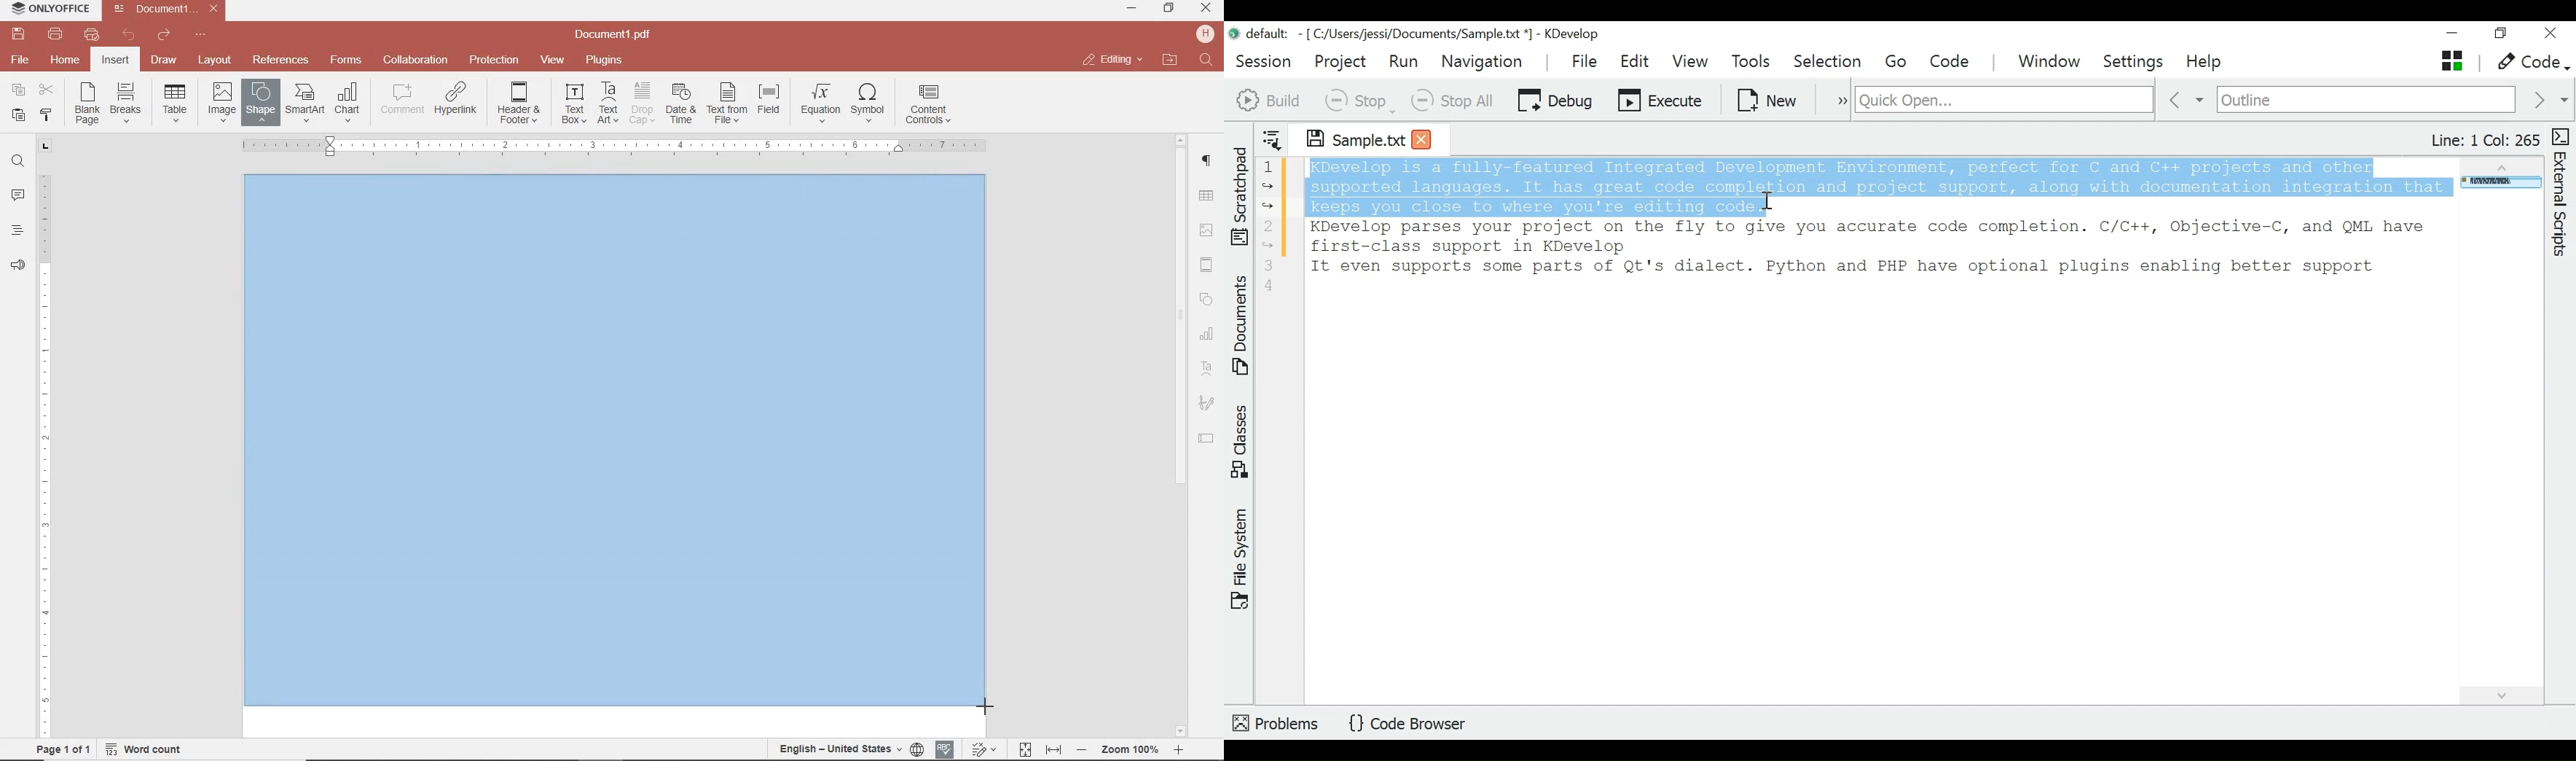  I want to click on NSERT EQUATION, so click(819, 102).